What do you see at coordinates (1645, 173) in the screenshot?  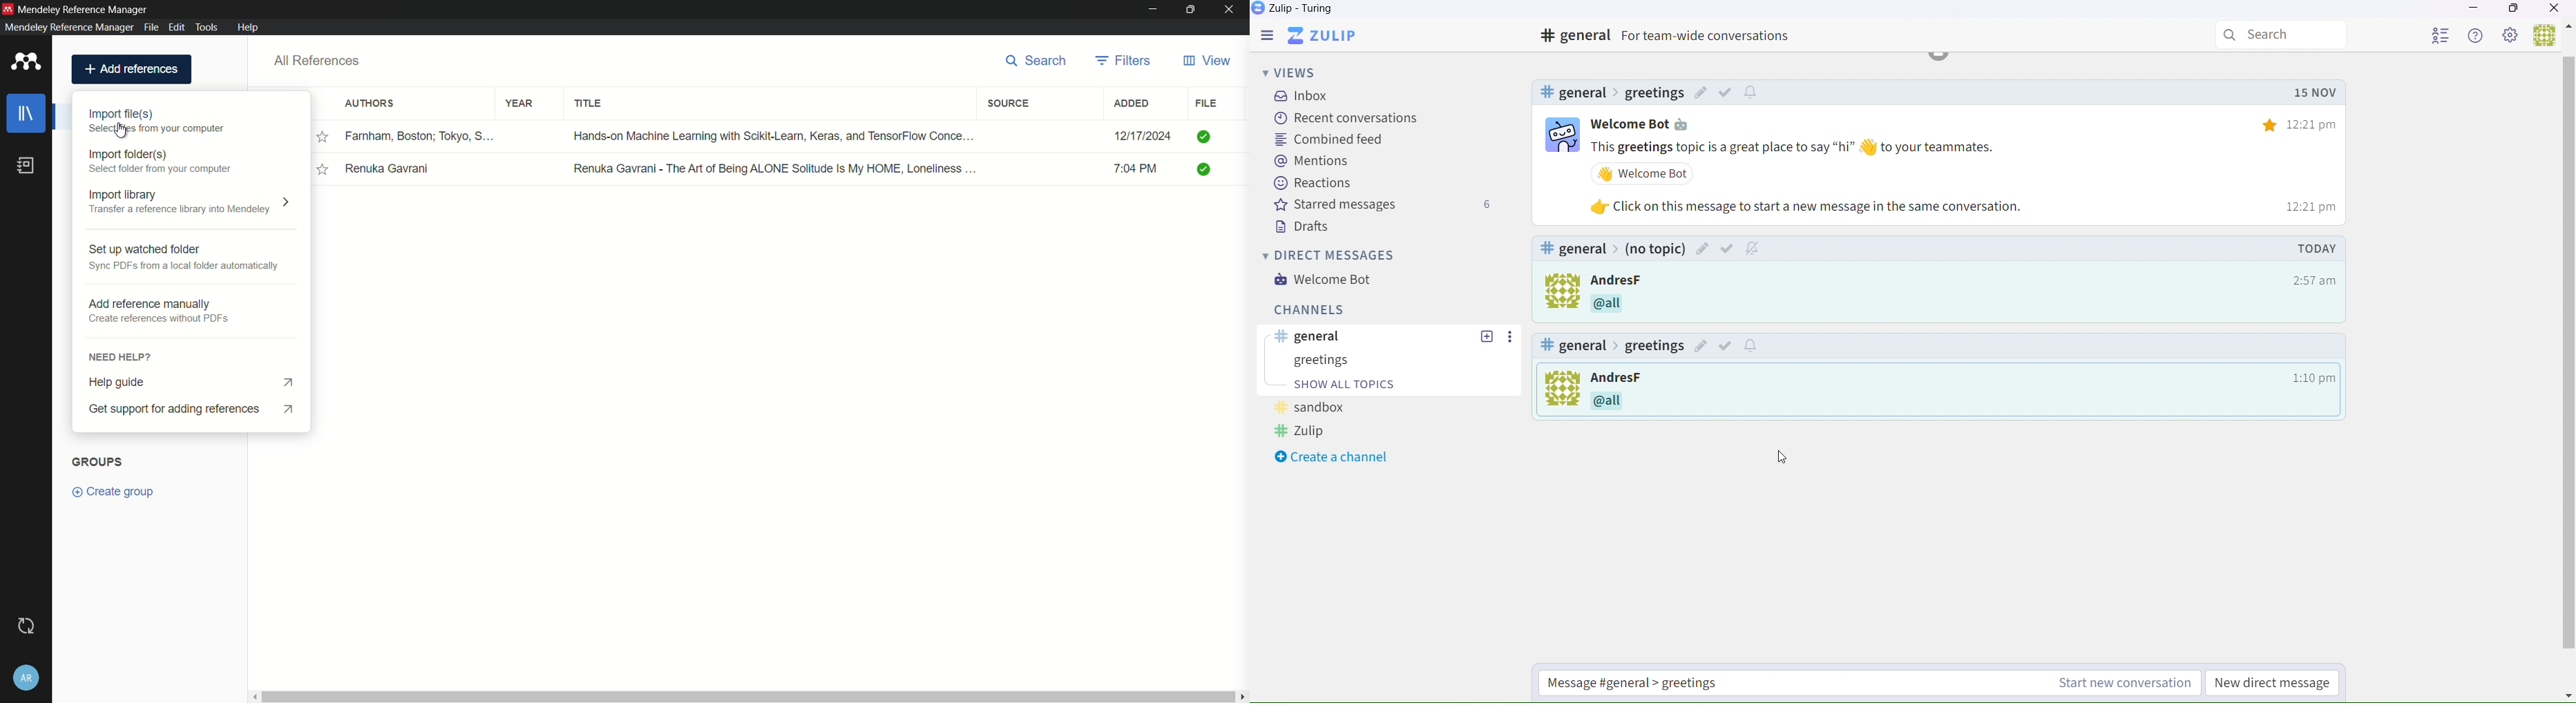 I see `` at bounding box center [1645, 173].